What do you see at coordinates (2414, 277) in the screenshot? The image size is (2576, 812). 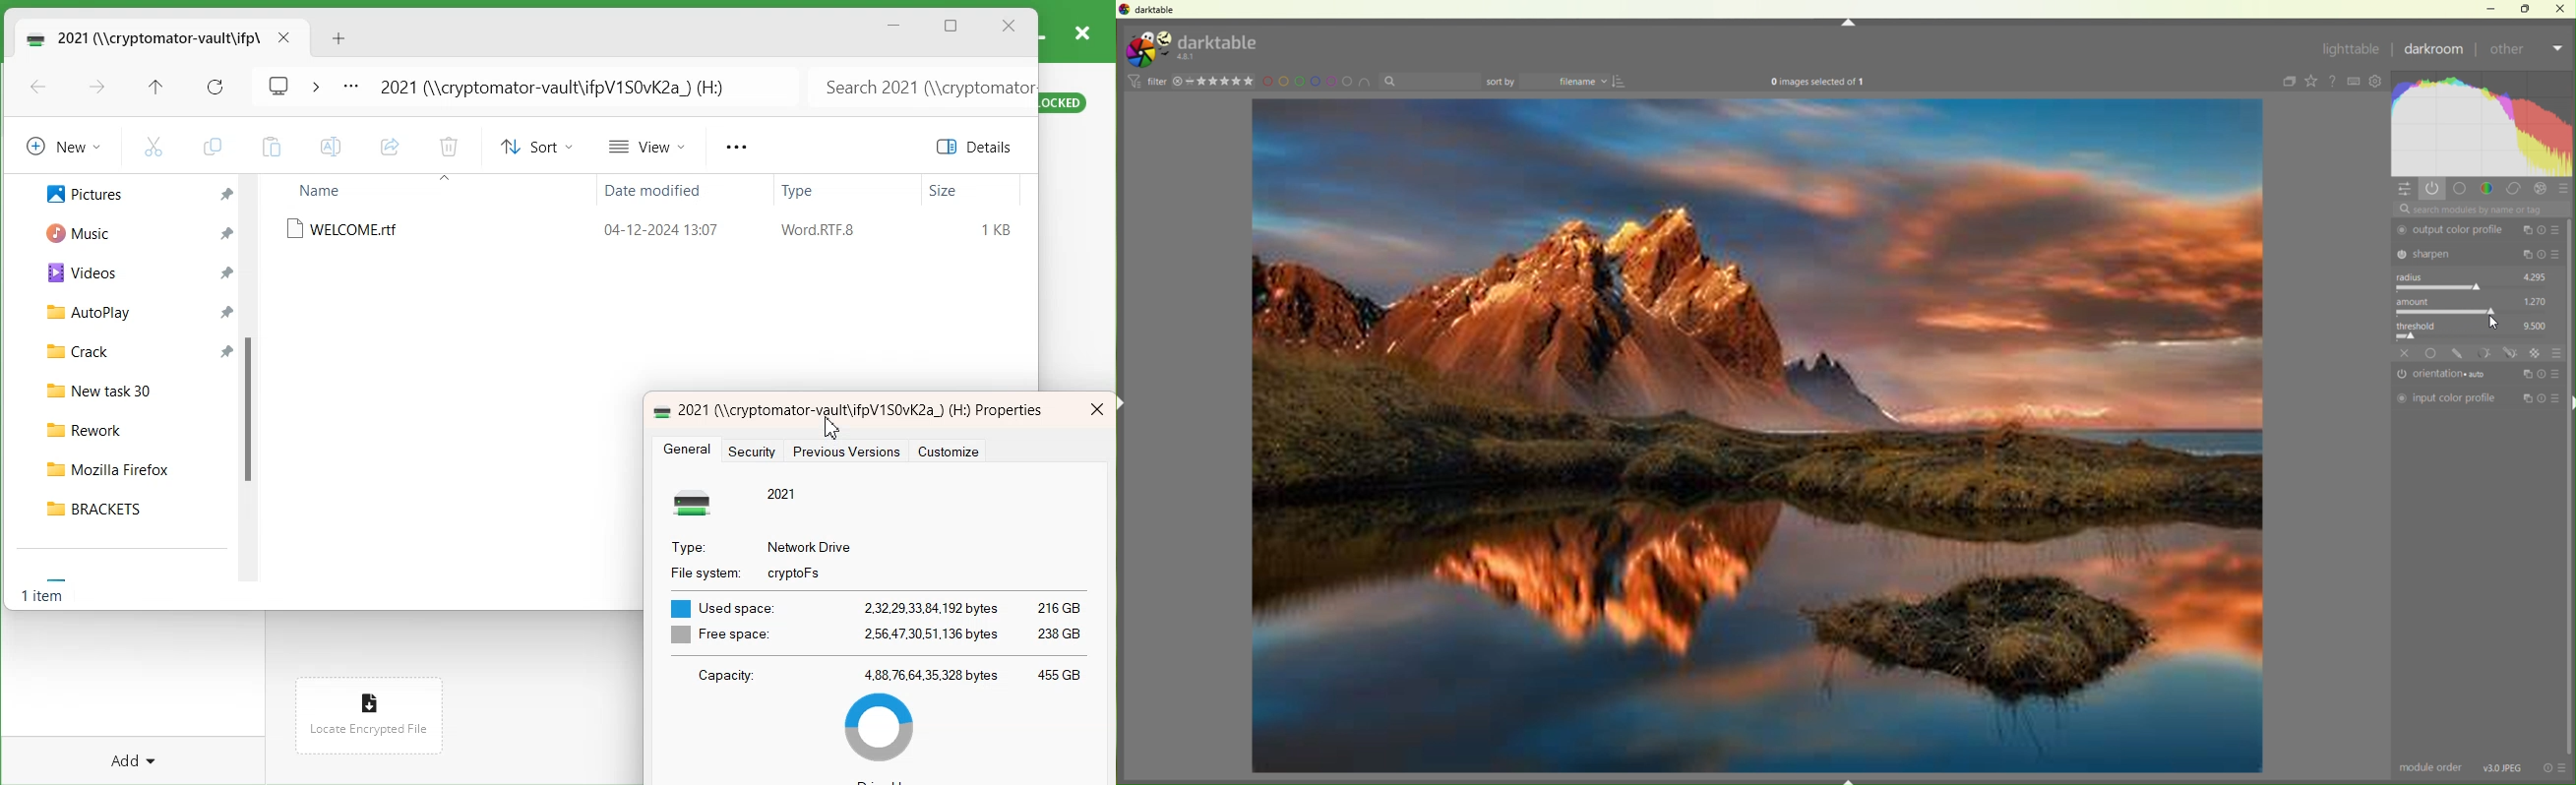 I see `radius` at bounding box center [2414, 277].